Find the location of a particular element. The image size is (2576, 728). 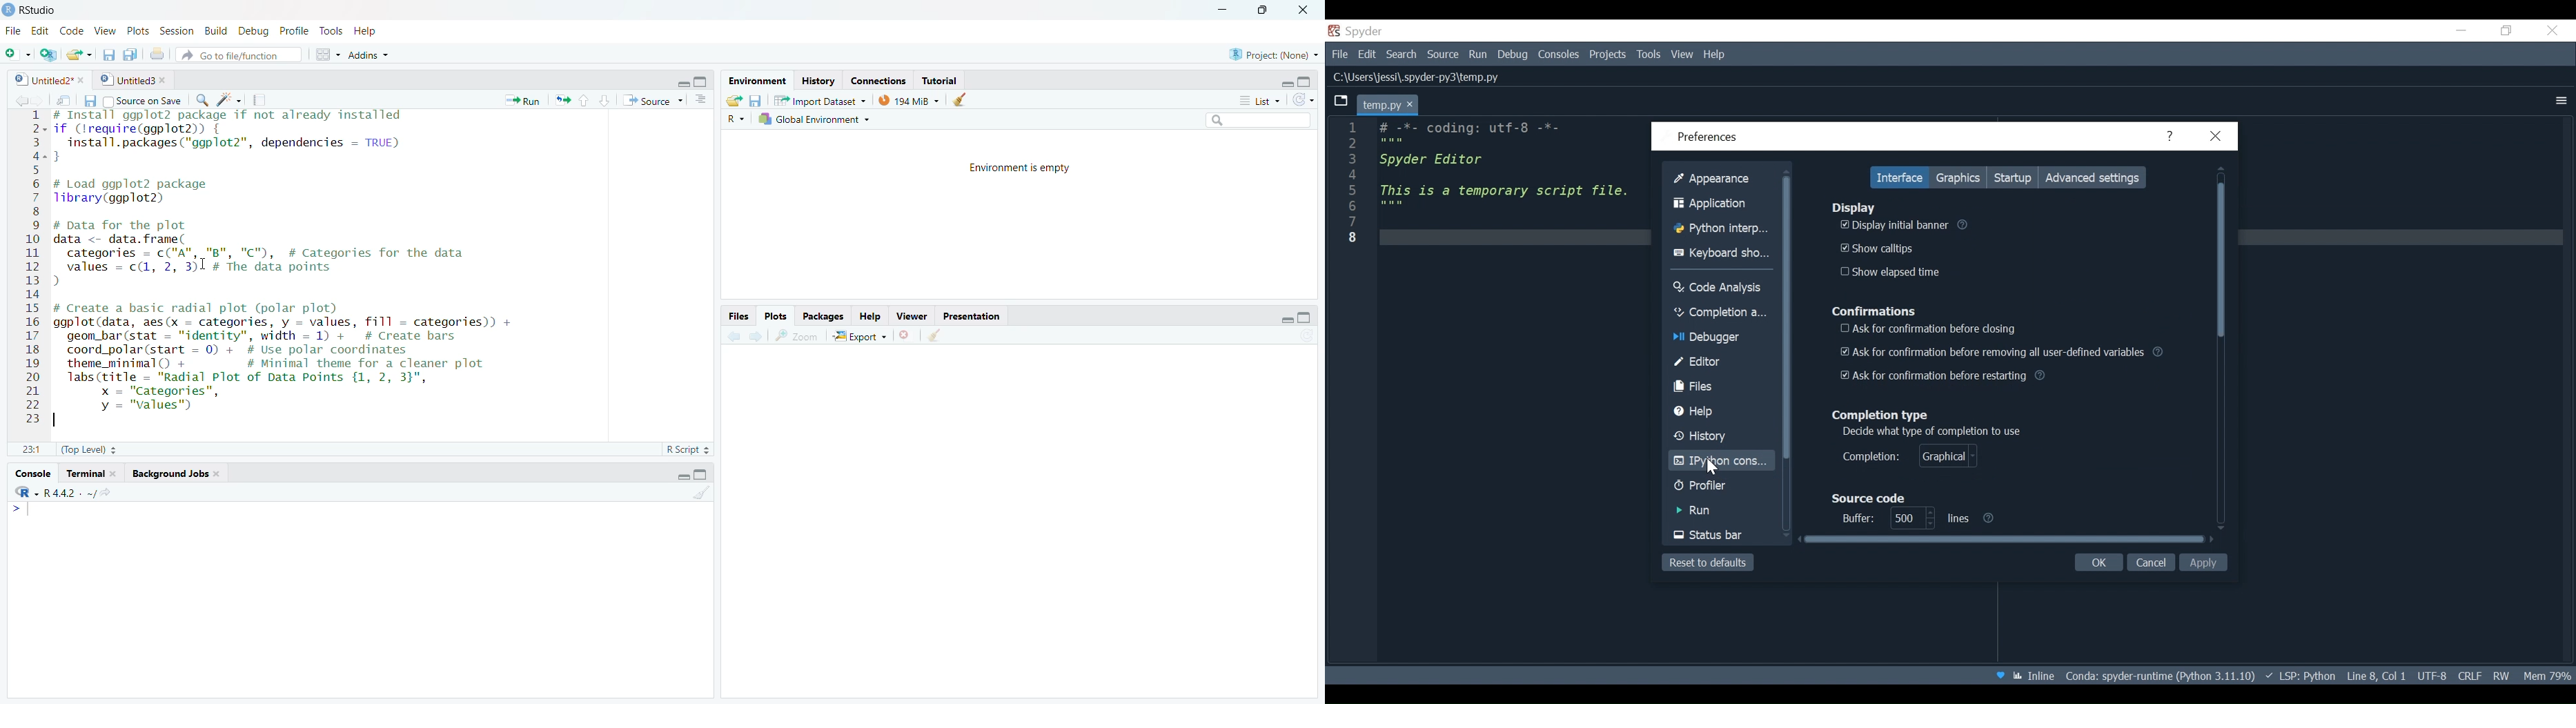

save current document is located at coordinates (109, 55).